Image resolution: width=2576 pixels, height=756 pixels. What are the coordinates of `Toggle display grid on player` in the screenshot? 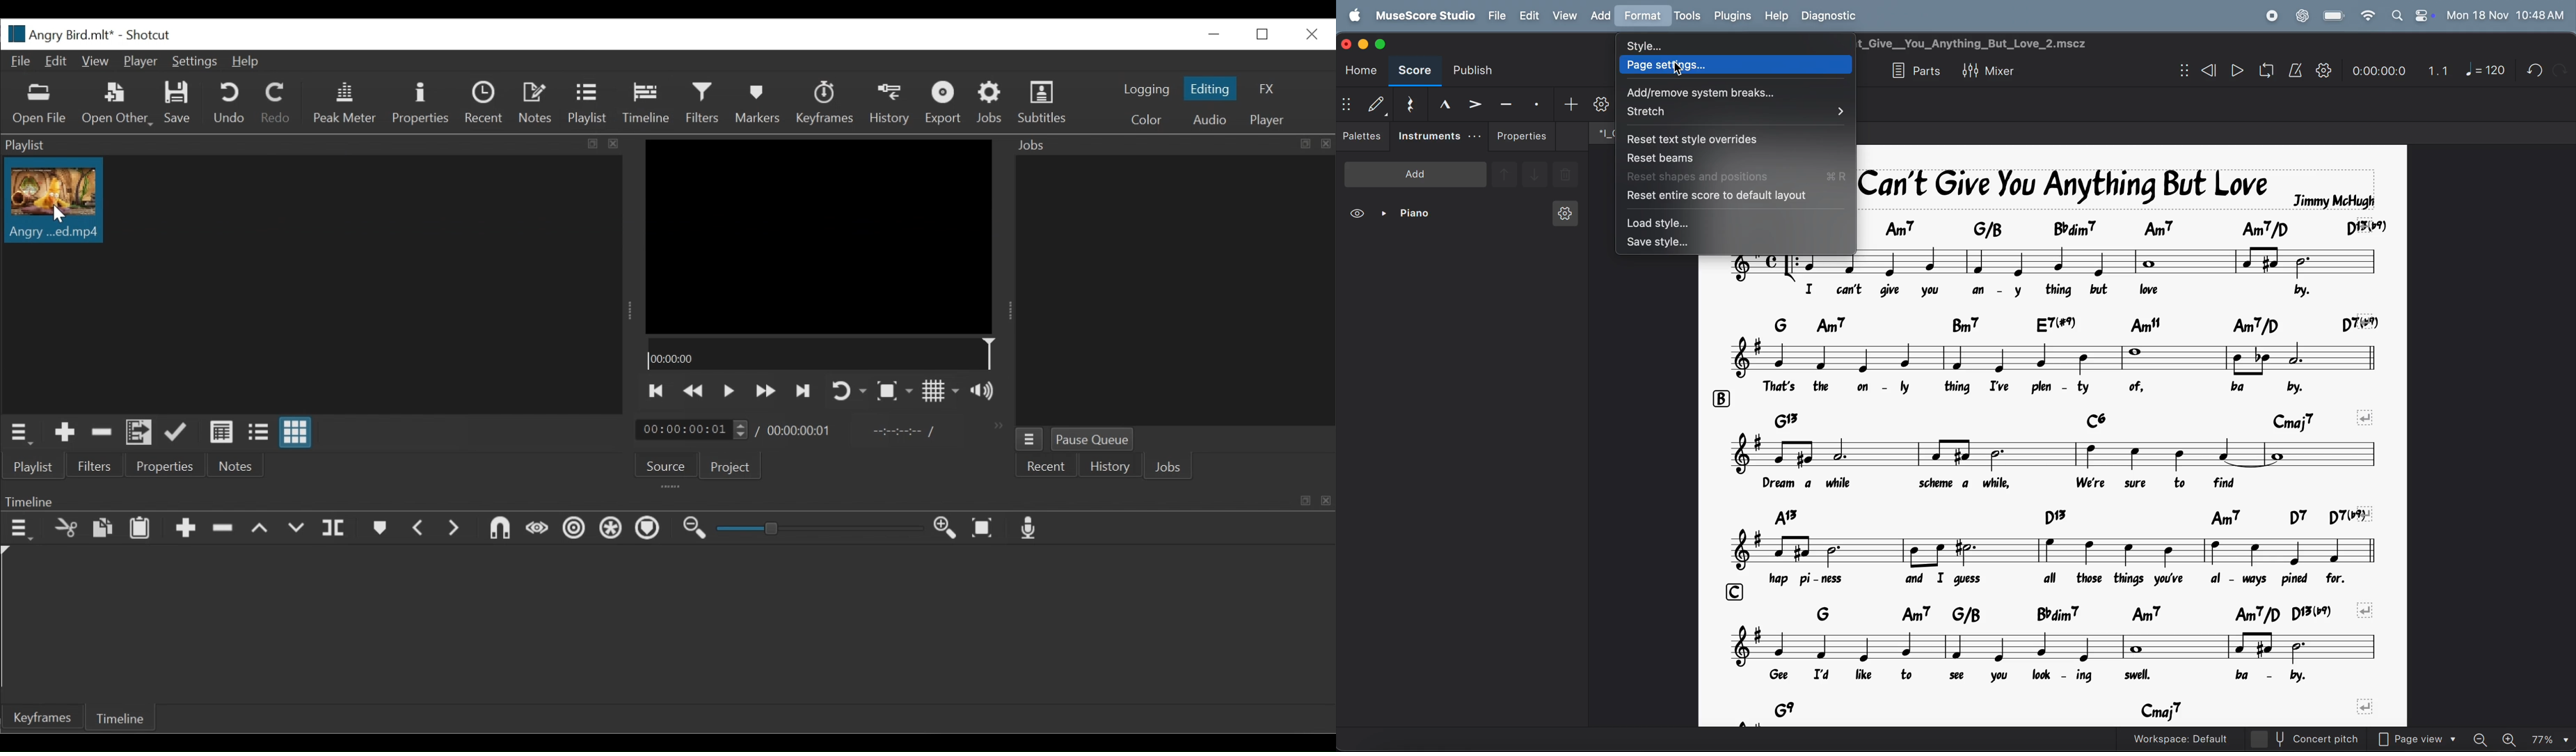 It's located at (941, 391).